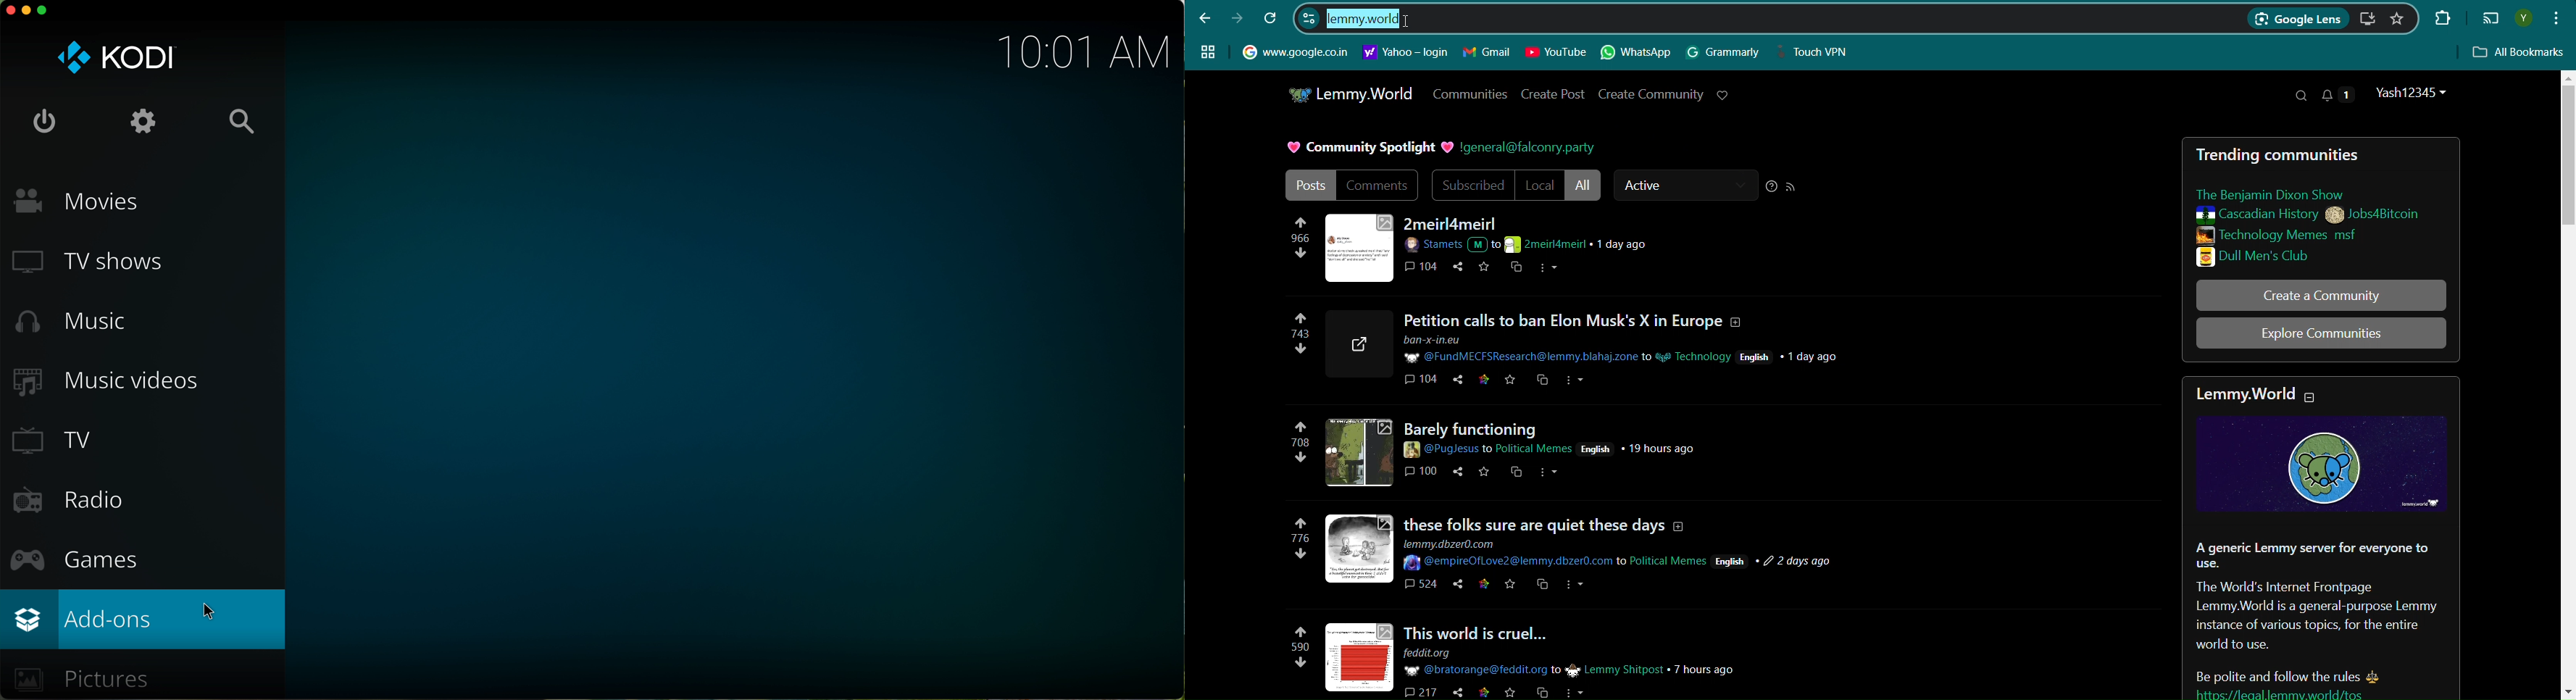 The image size is (2576, 700). What do you see at coordinates (104, 382) in the screenshot?
I see `music videos` at bounding box center [104, 382].